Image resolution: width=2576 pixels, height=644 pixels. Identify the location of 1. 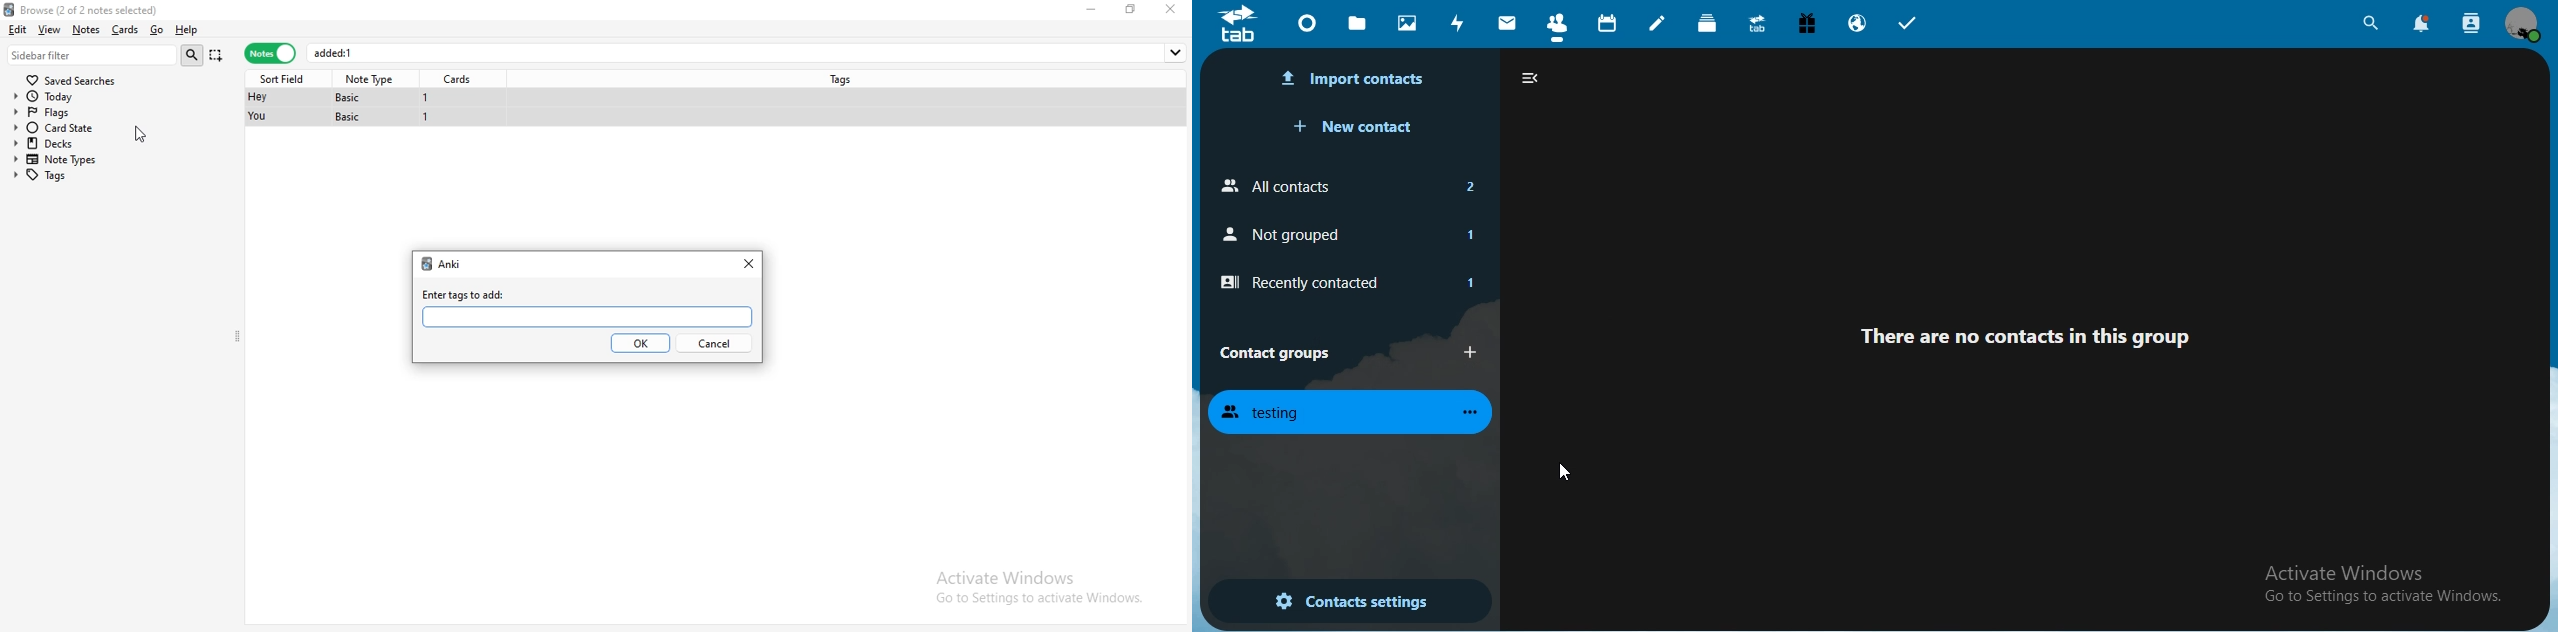
(426, 98).